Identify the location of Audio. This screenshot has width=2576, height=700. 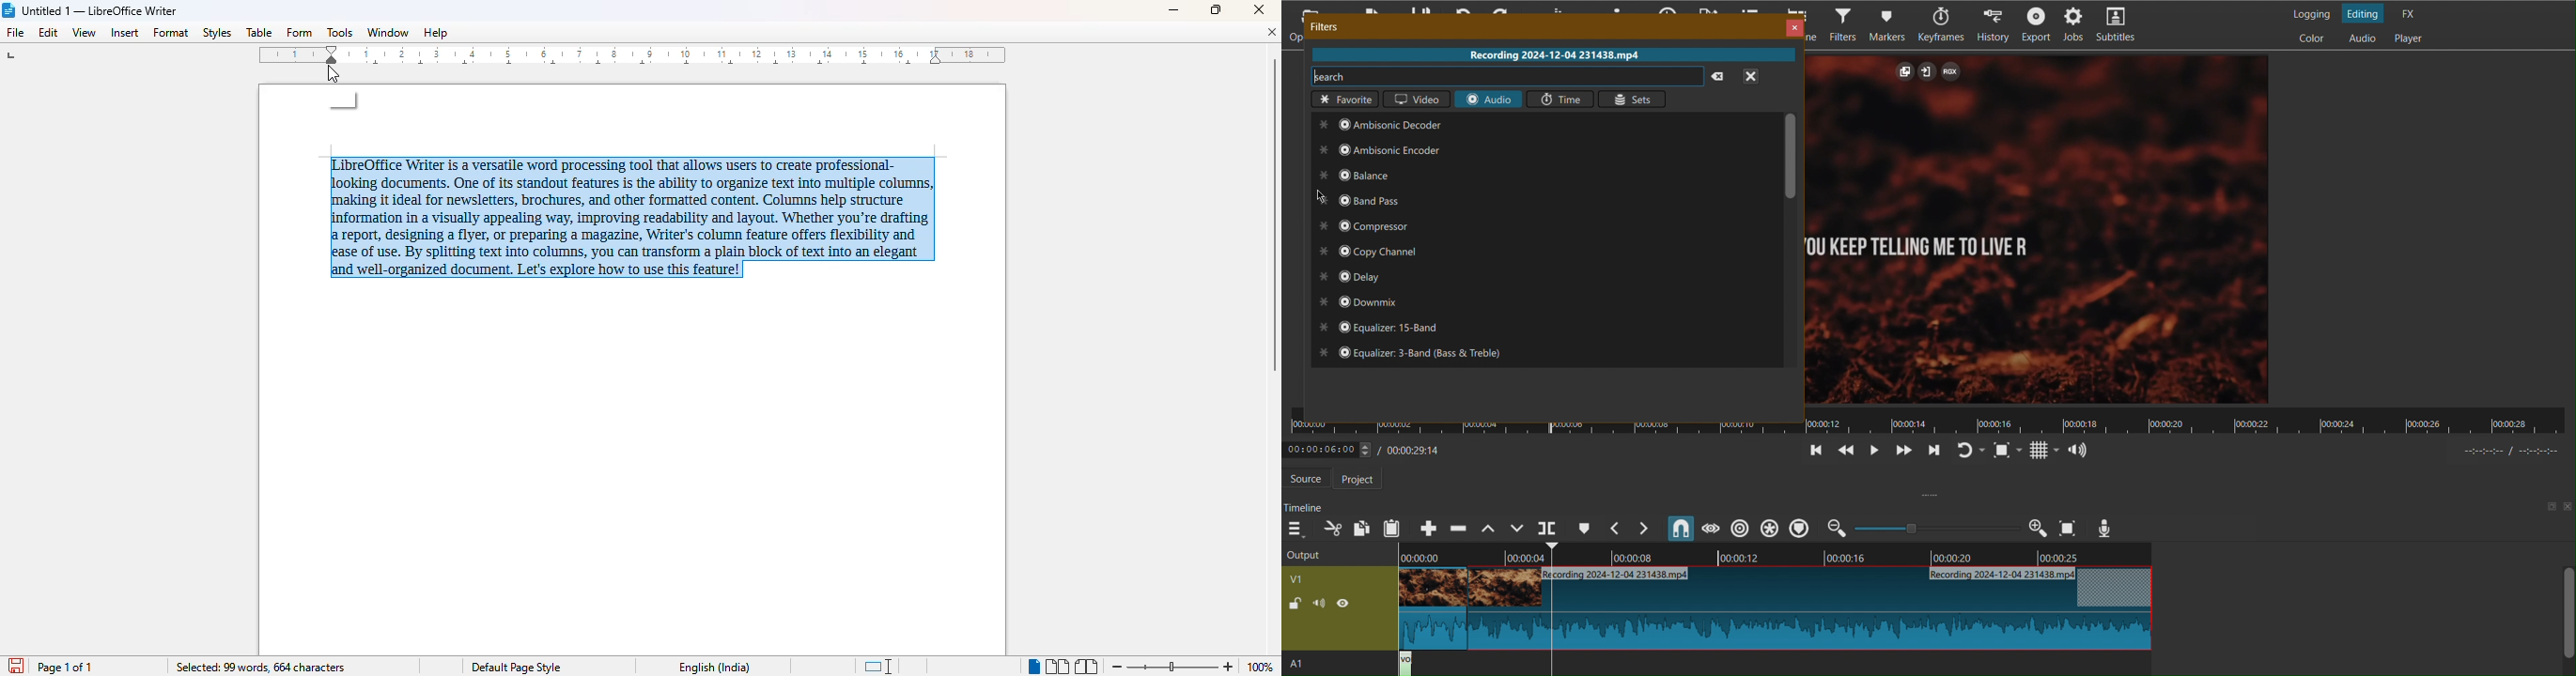
(2362, 38).